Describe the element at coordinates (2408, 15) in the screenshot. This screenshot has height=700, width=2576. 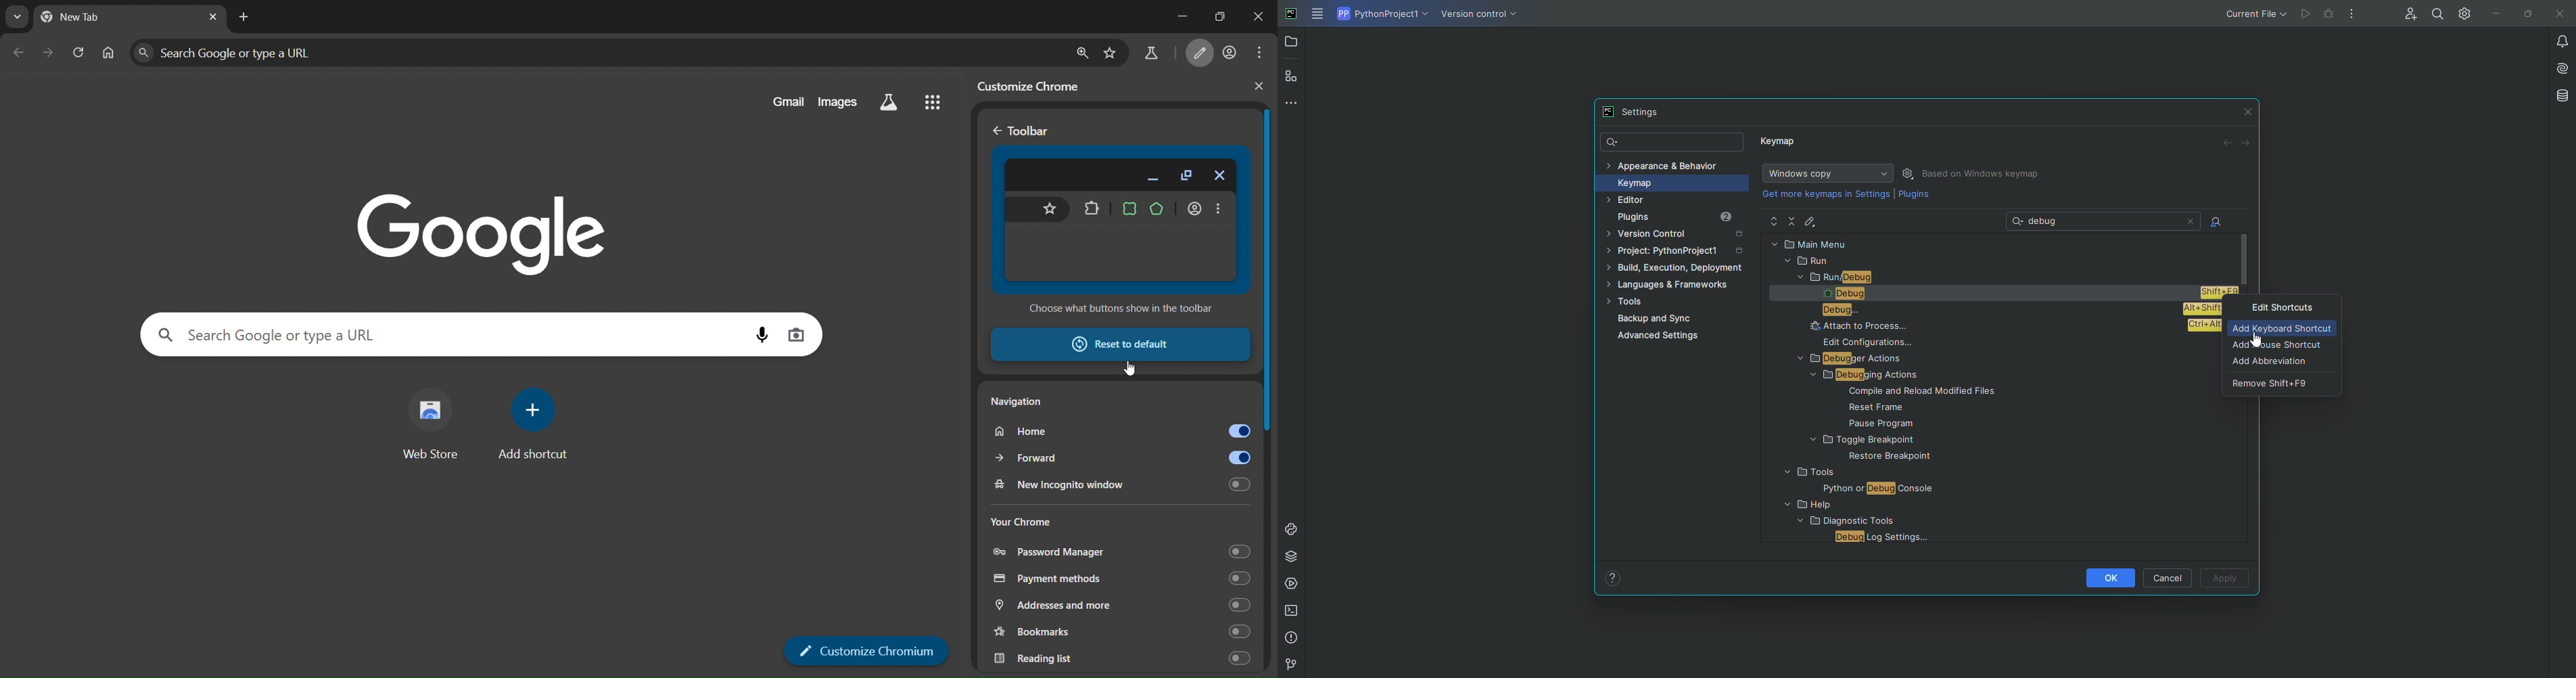
I see `Code with me` at that location.